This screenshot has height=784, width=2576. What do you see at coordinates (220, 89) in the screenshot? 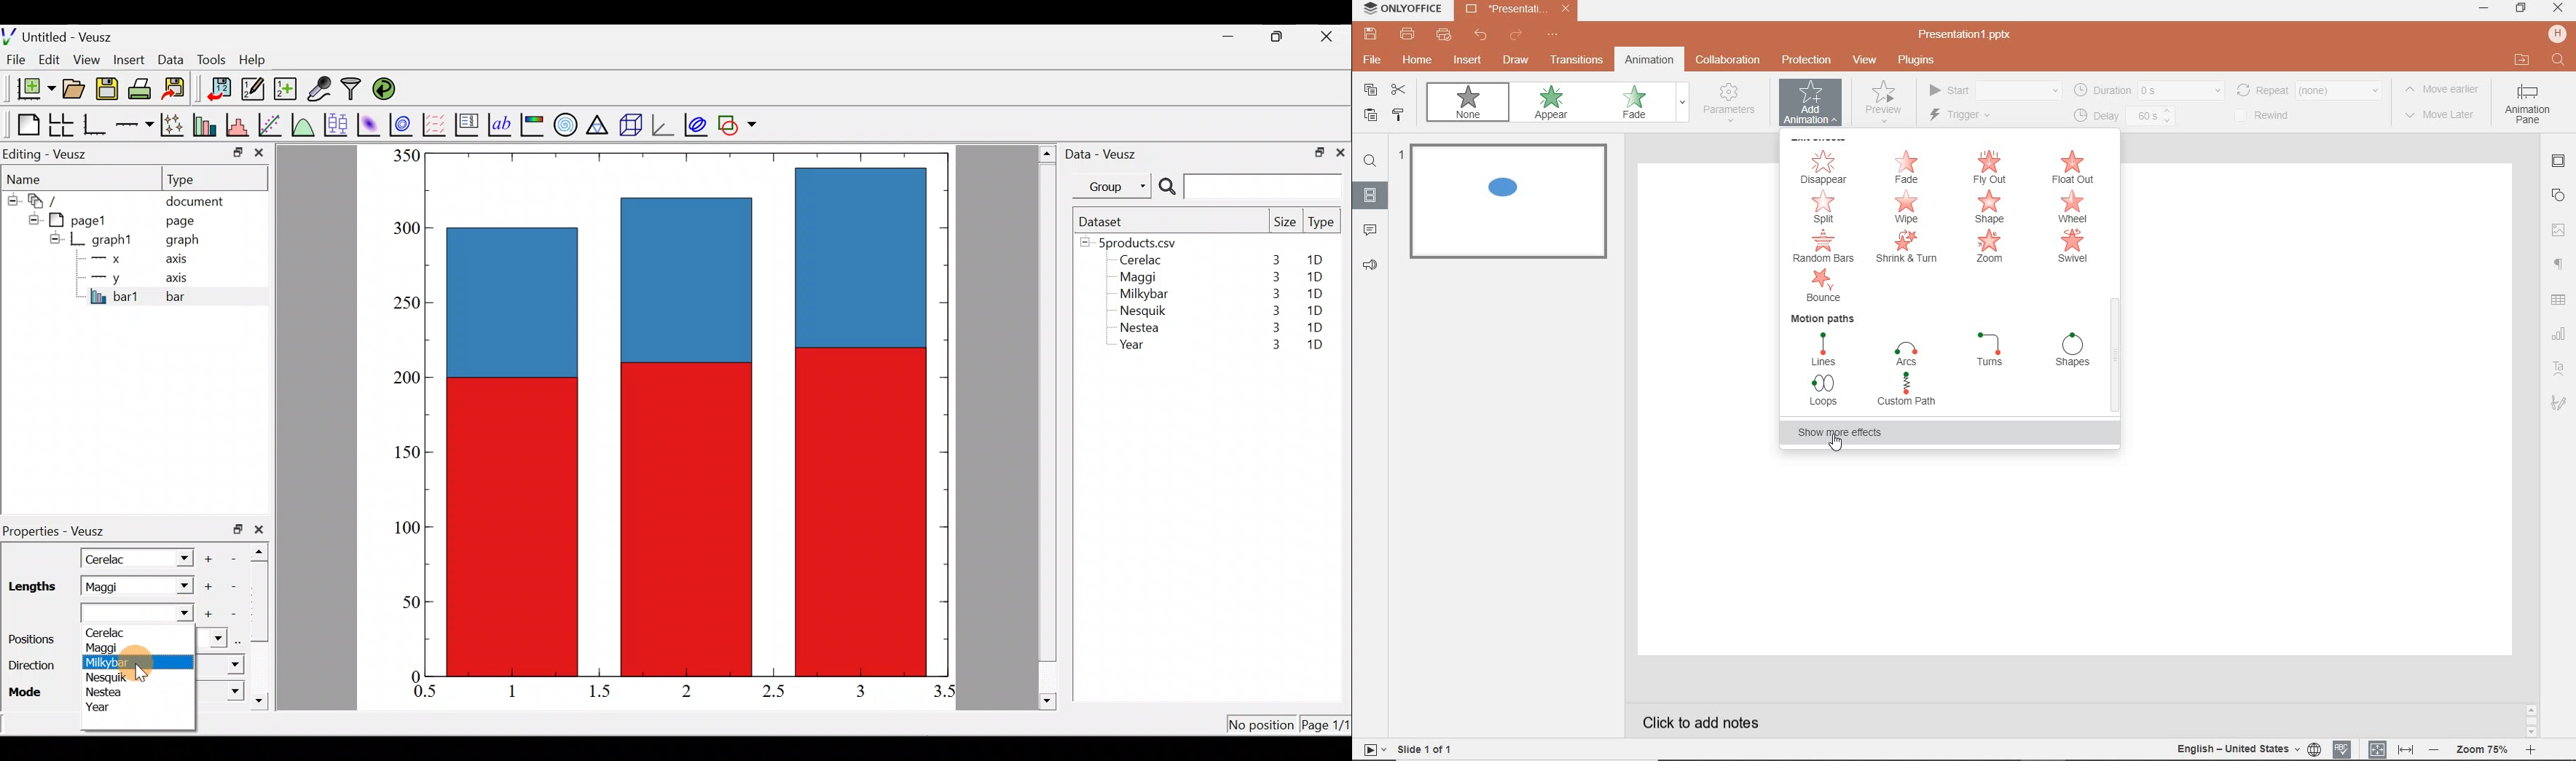
I see `Import data into veusz` at bounding box center [220, 89].